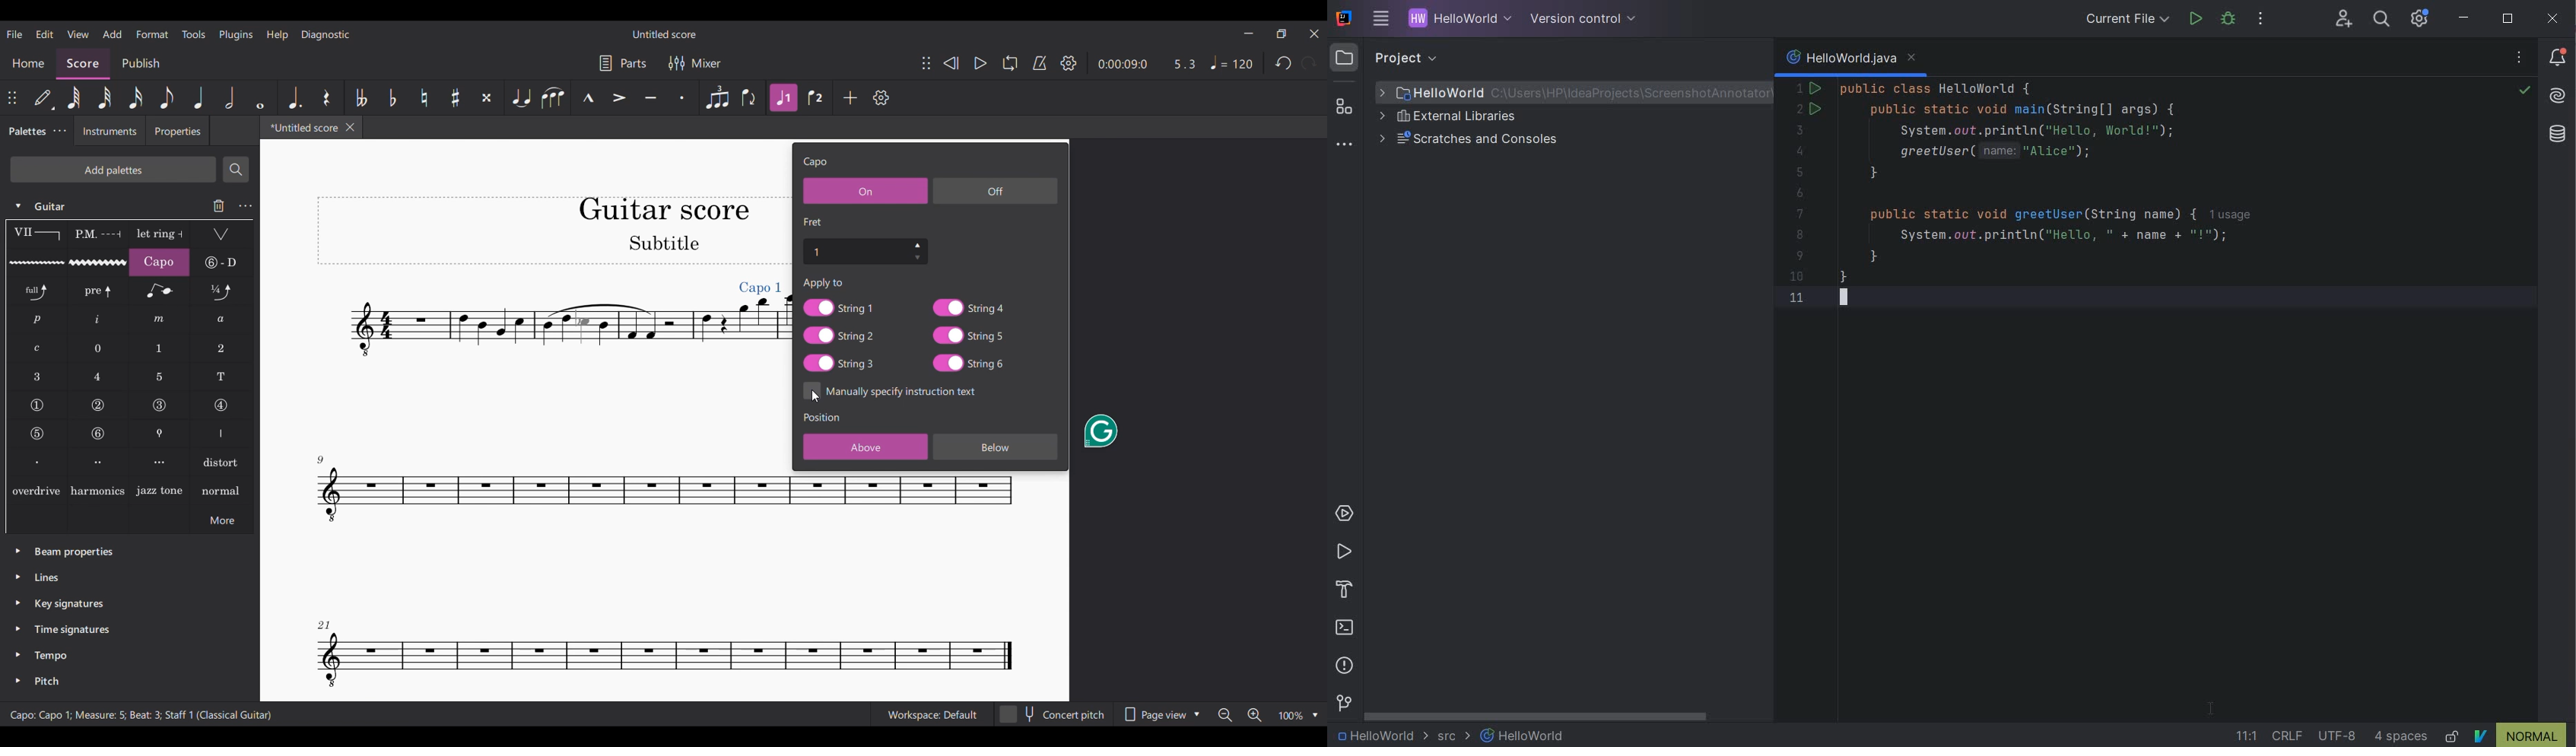 This screenshot has width=2576, height=756. What do you see at coordinates (18, 206) in the screenshot?
I see `Click to collapse ` at bounding box center [18, 206].